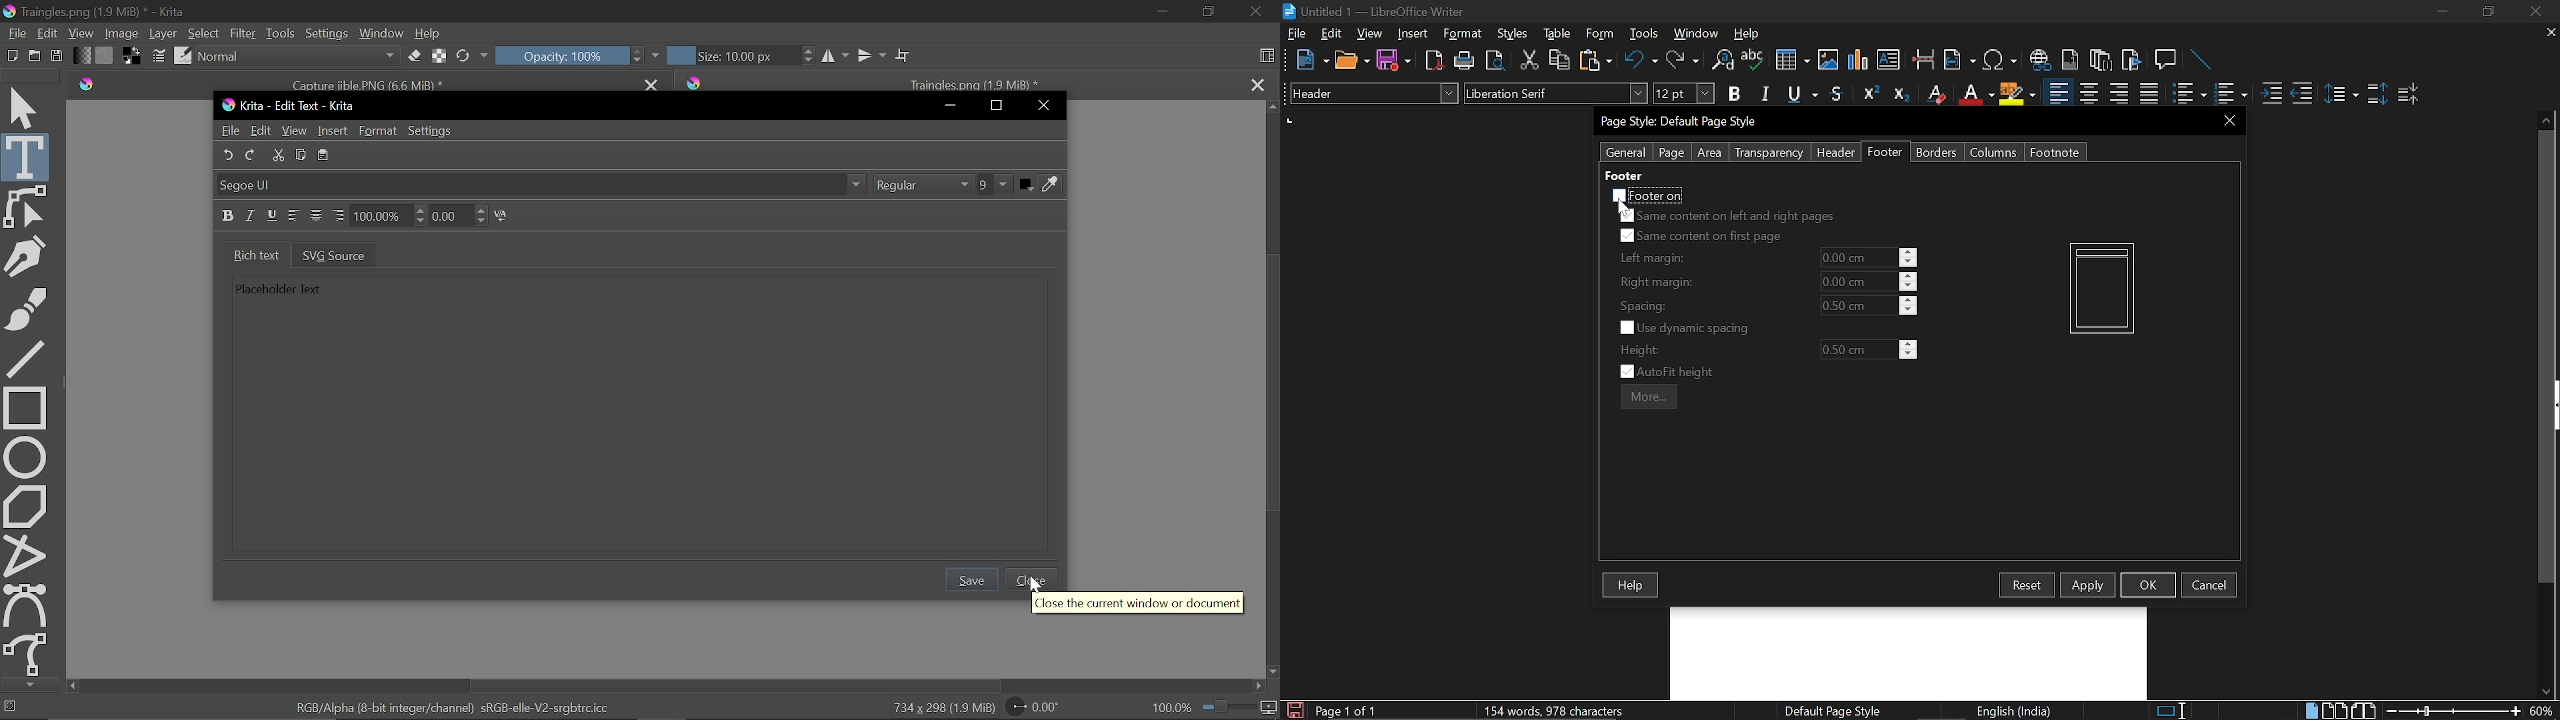 This screenshot has height=728, width=2576. What do you see at coordinates (460, 216) in the screenshot?
I see `Letter spacing` at bounding box center [460, 216].